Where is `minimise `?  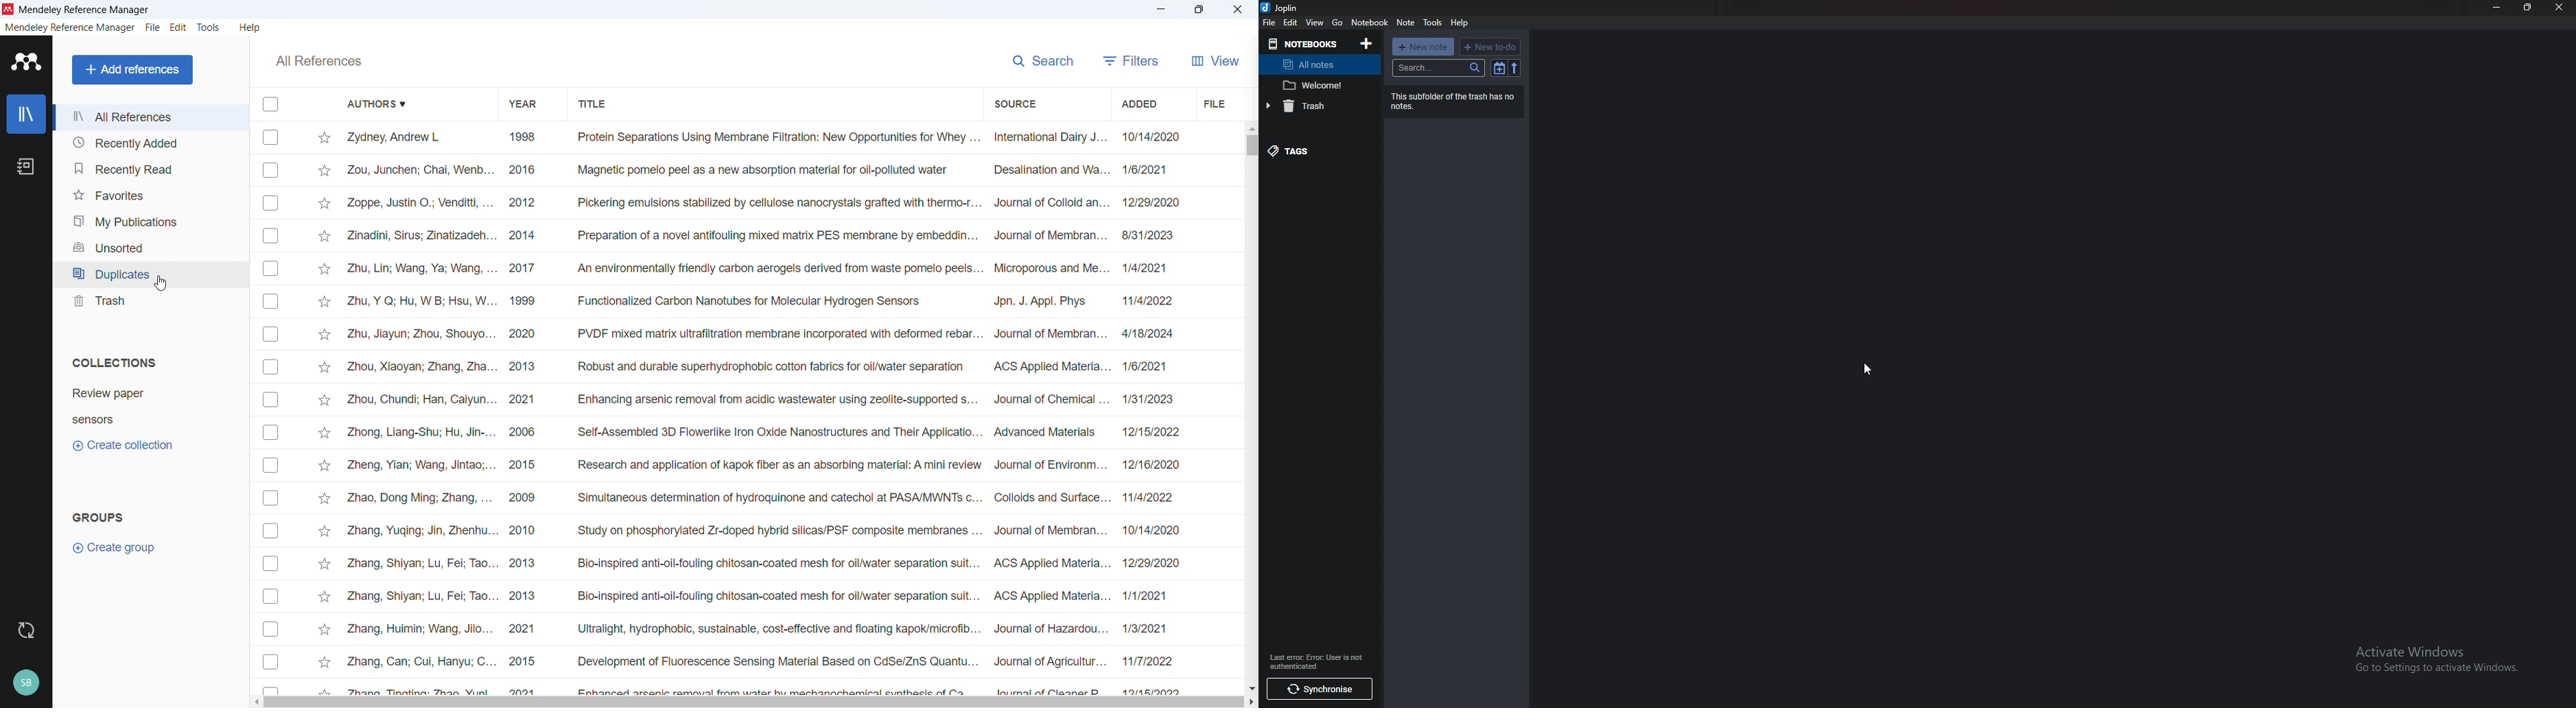
minimise  is located at coordinates (1162, 10).